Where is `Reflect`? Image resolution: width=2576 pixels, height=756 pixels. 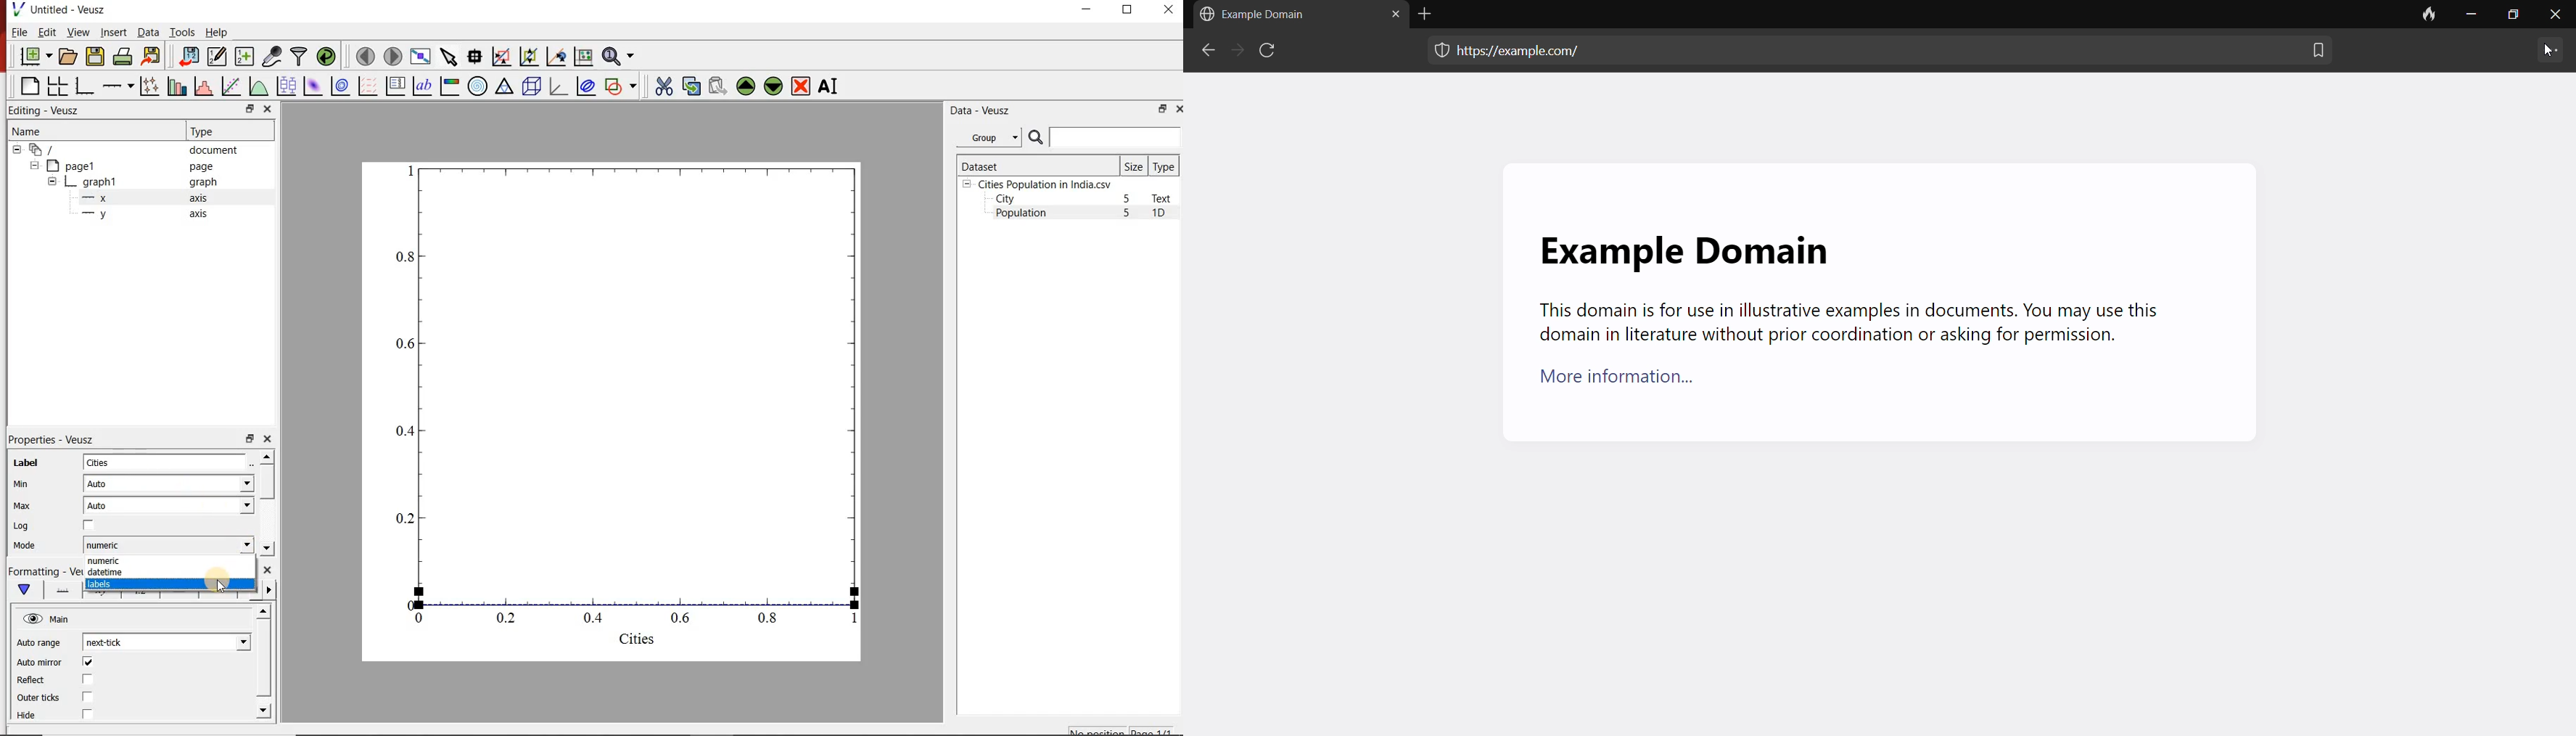
Reflect is located at coordinates (35, 680).